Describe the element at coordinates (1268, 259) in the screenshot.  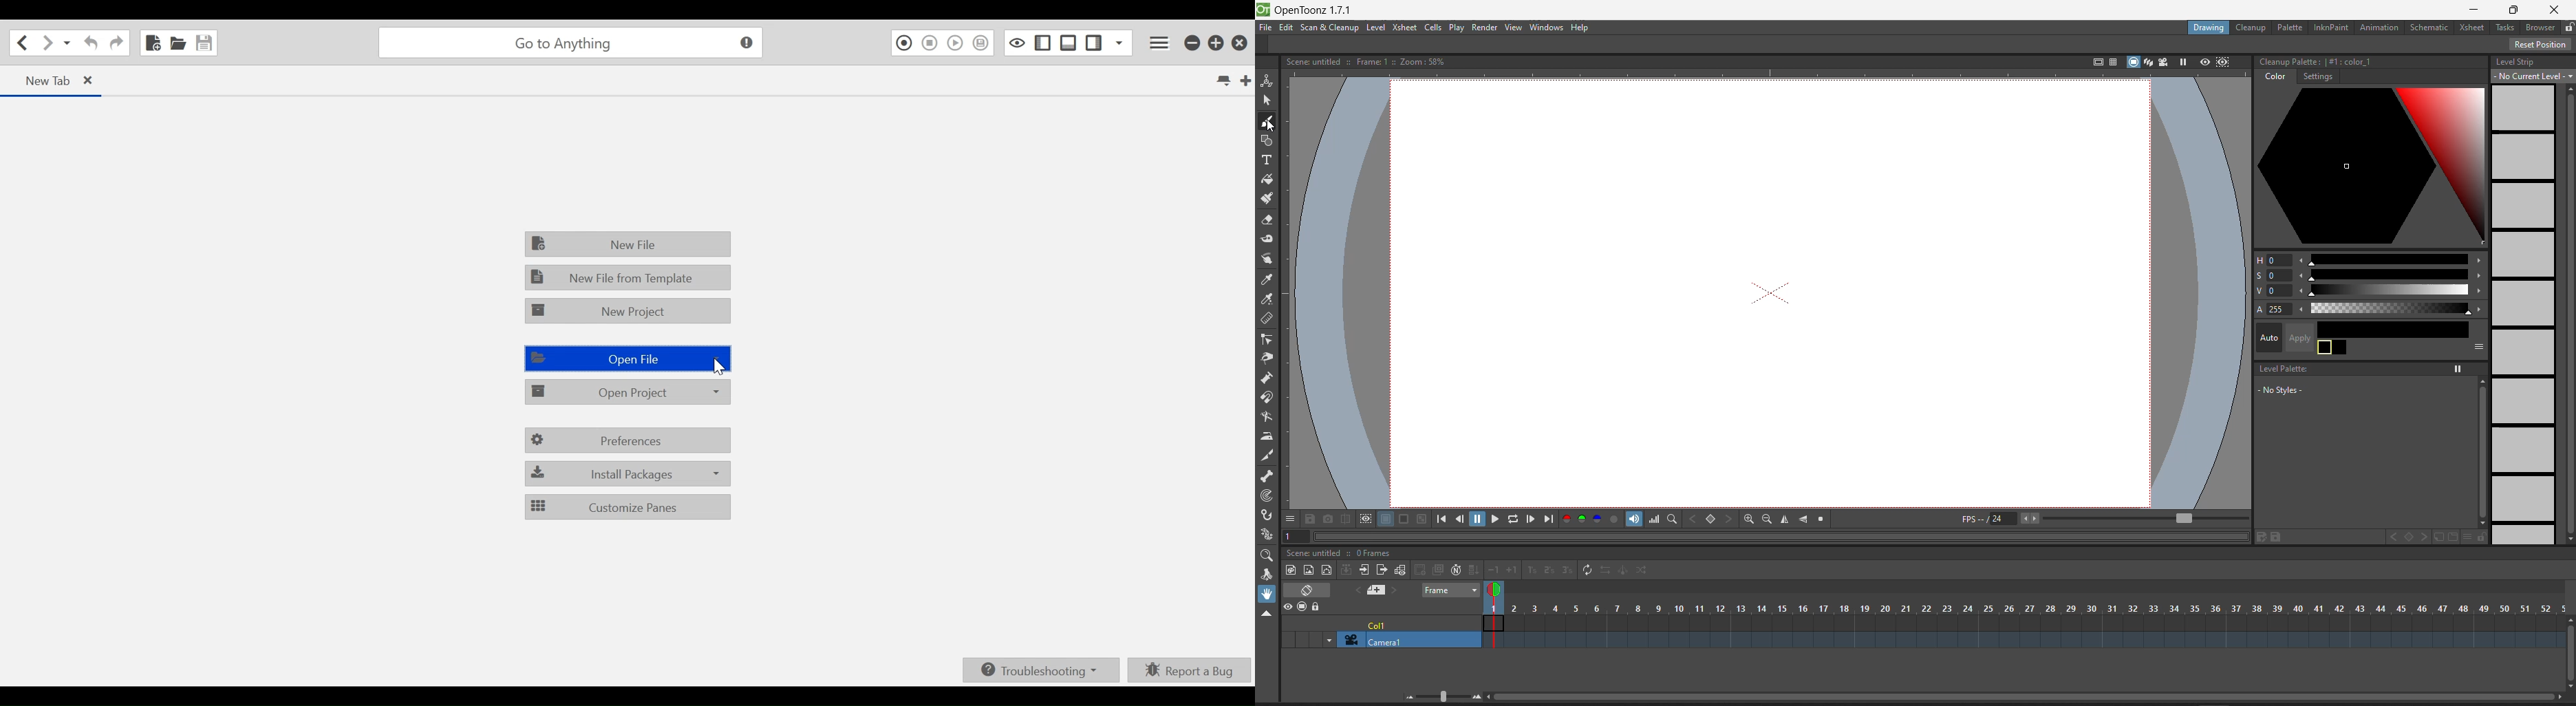
I see `finger tool` at that location.